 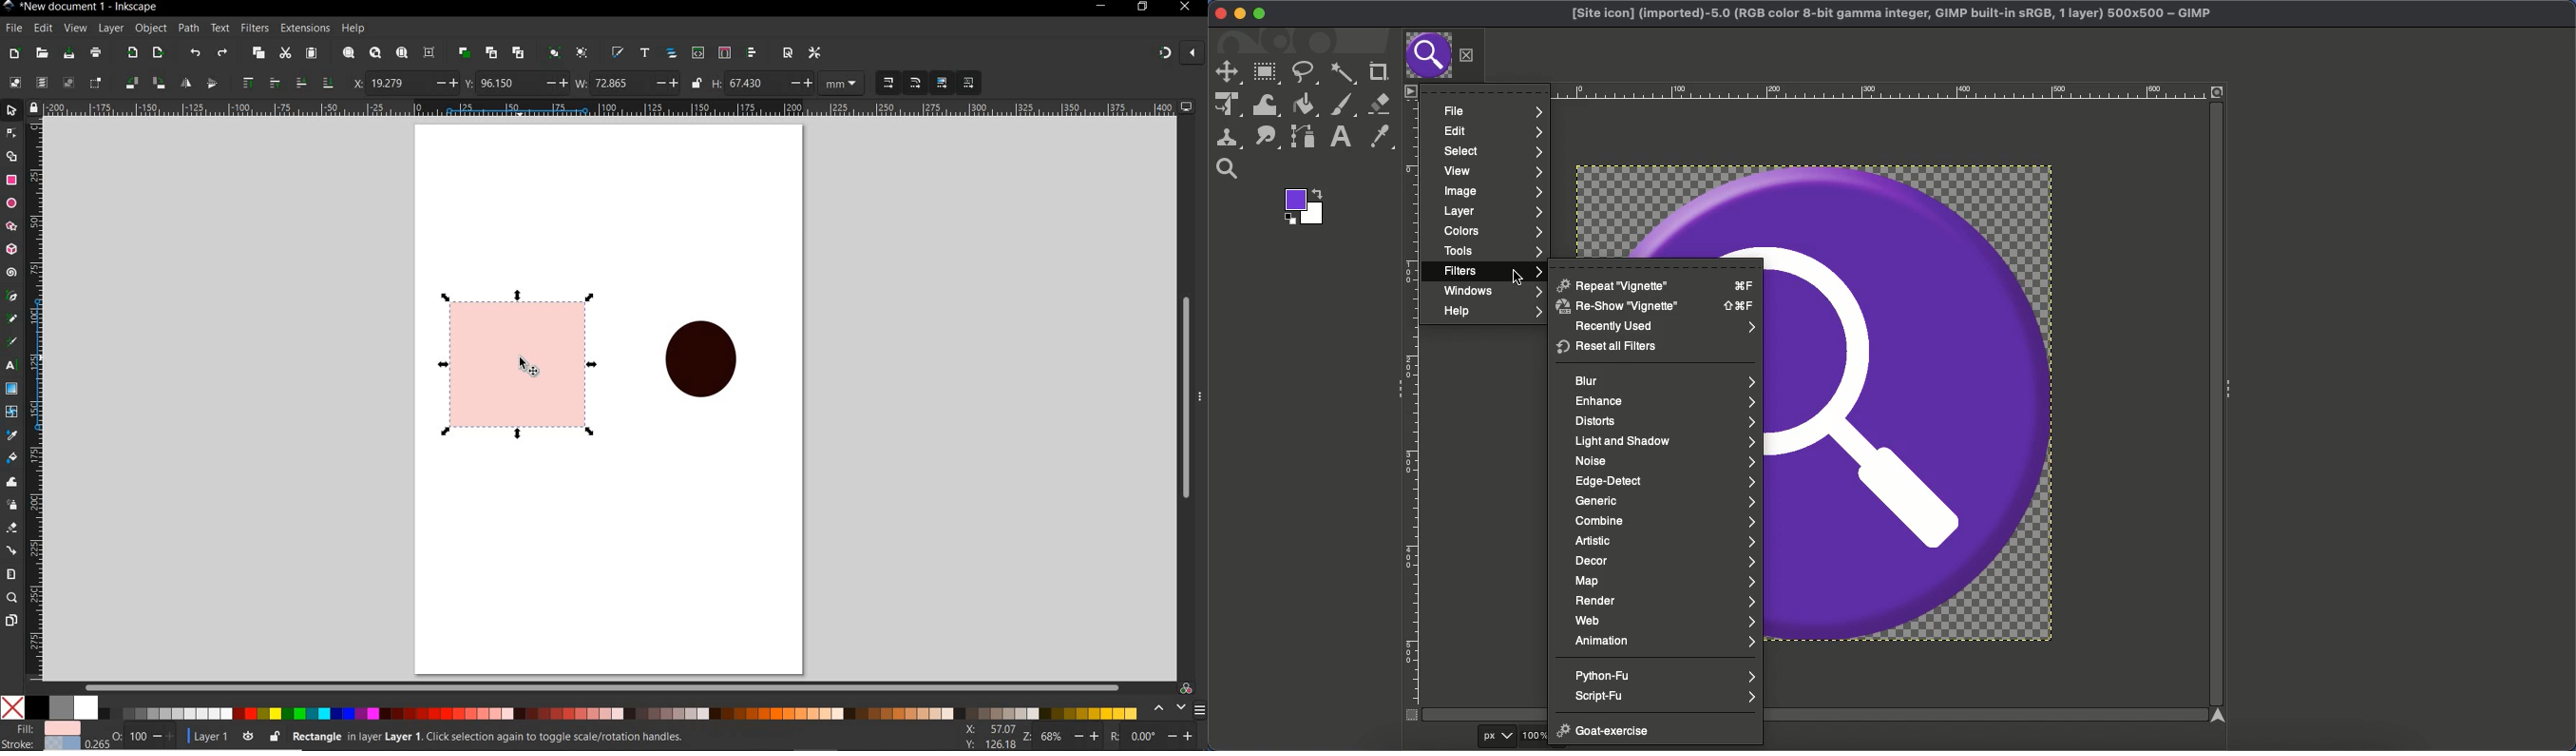 What do you see at coordinates (1378, 137) in the screenshot?
I see `Color picker` at bounding box center [1378, 137].